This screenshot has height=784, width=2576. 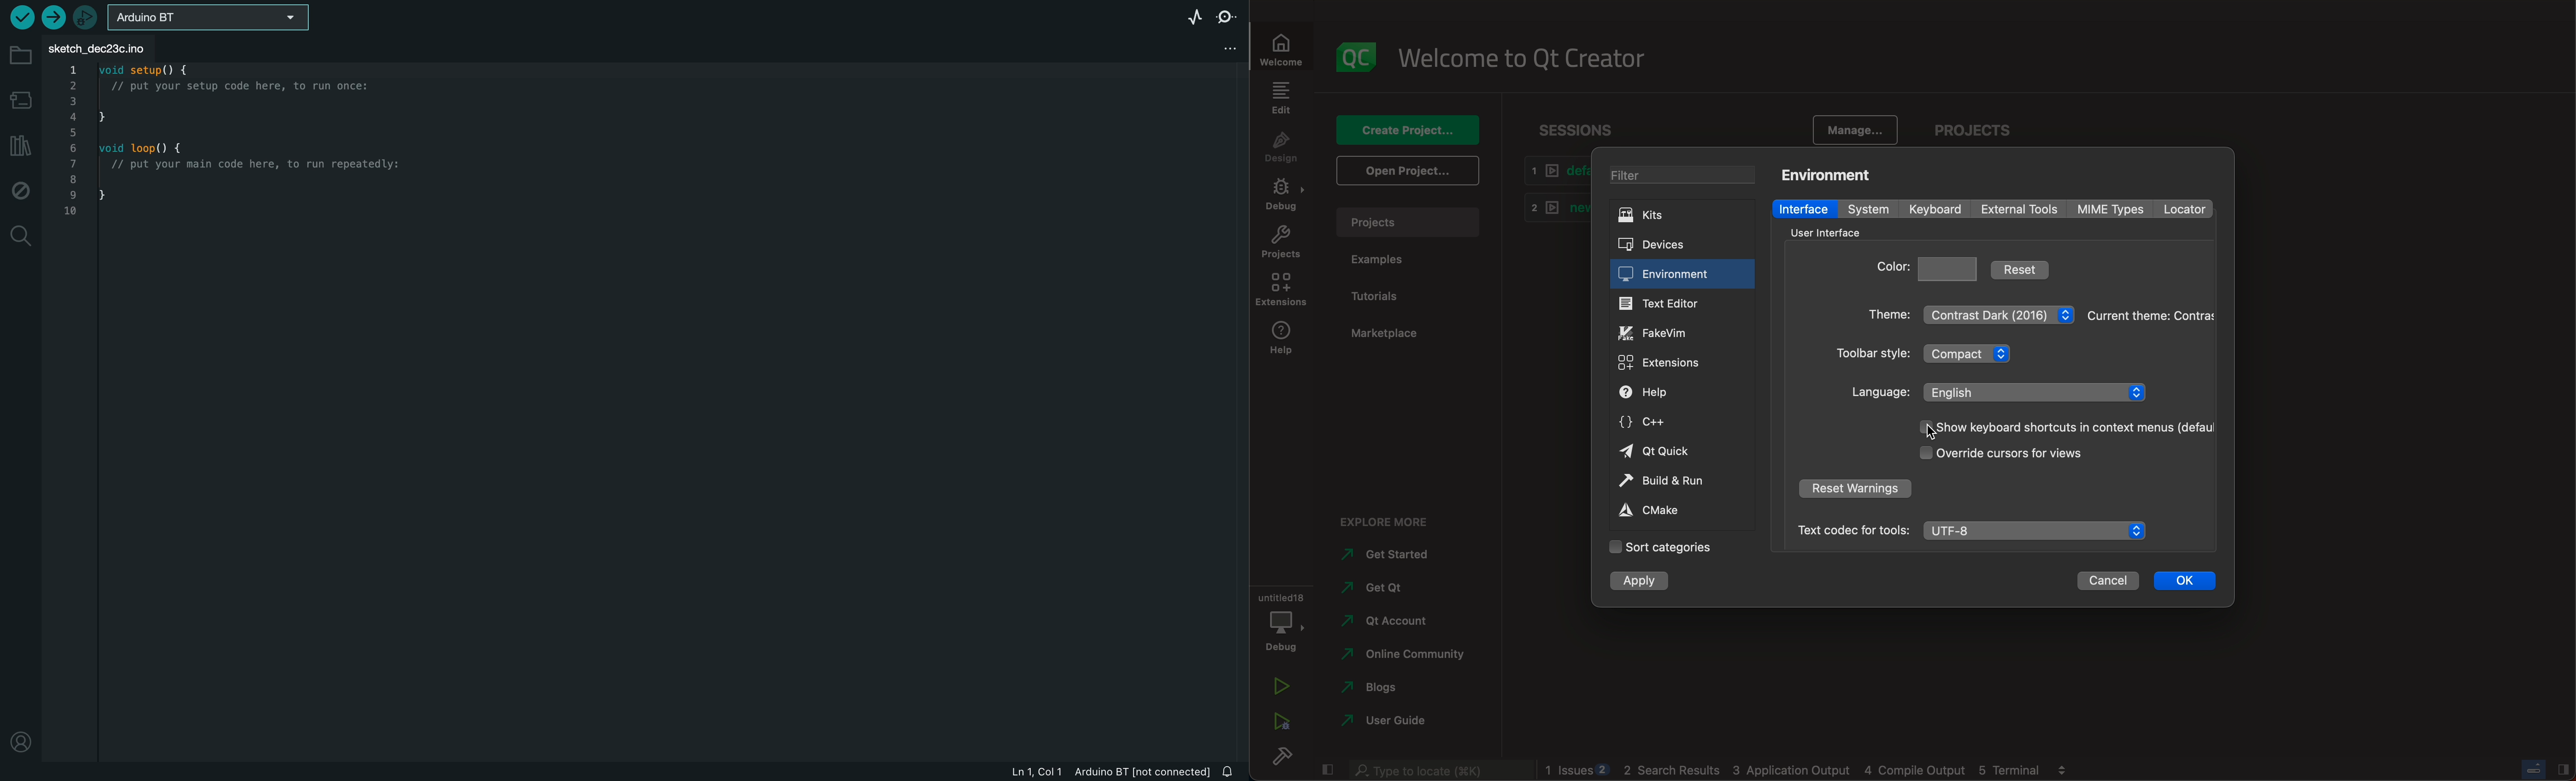 I want to click on projects, so click(x=1967, y=128).